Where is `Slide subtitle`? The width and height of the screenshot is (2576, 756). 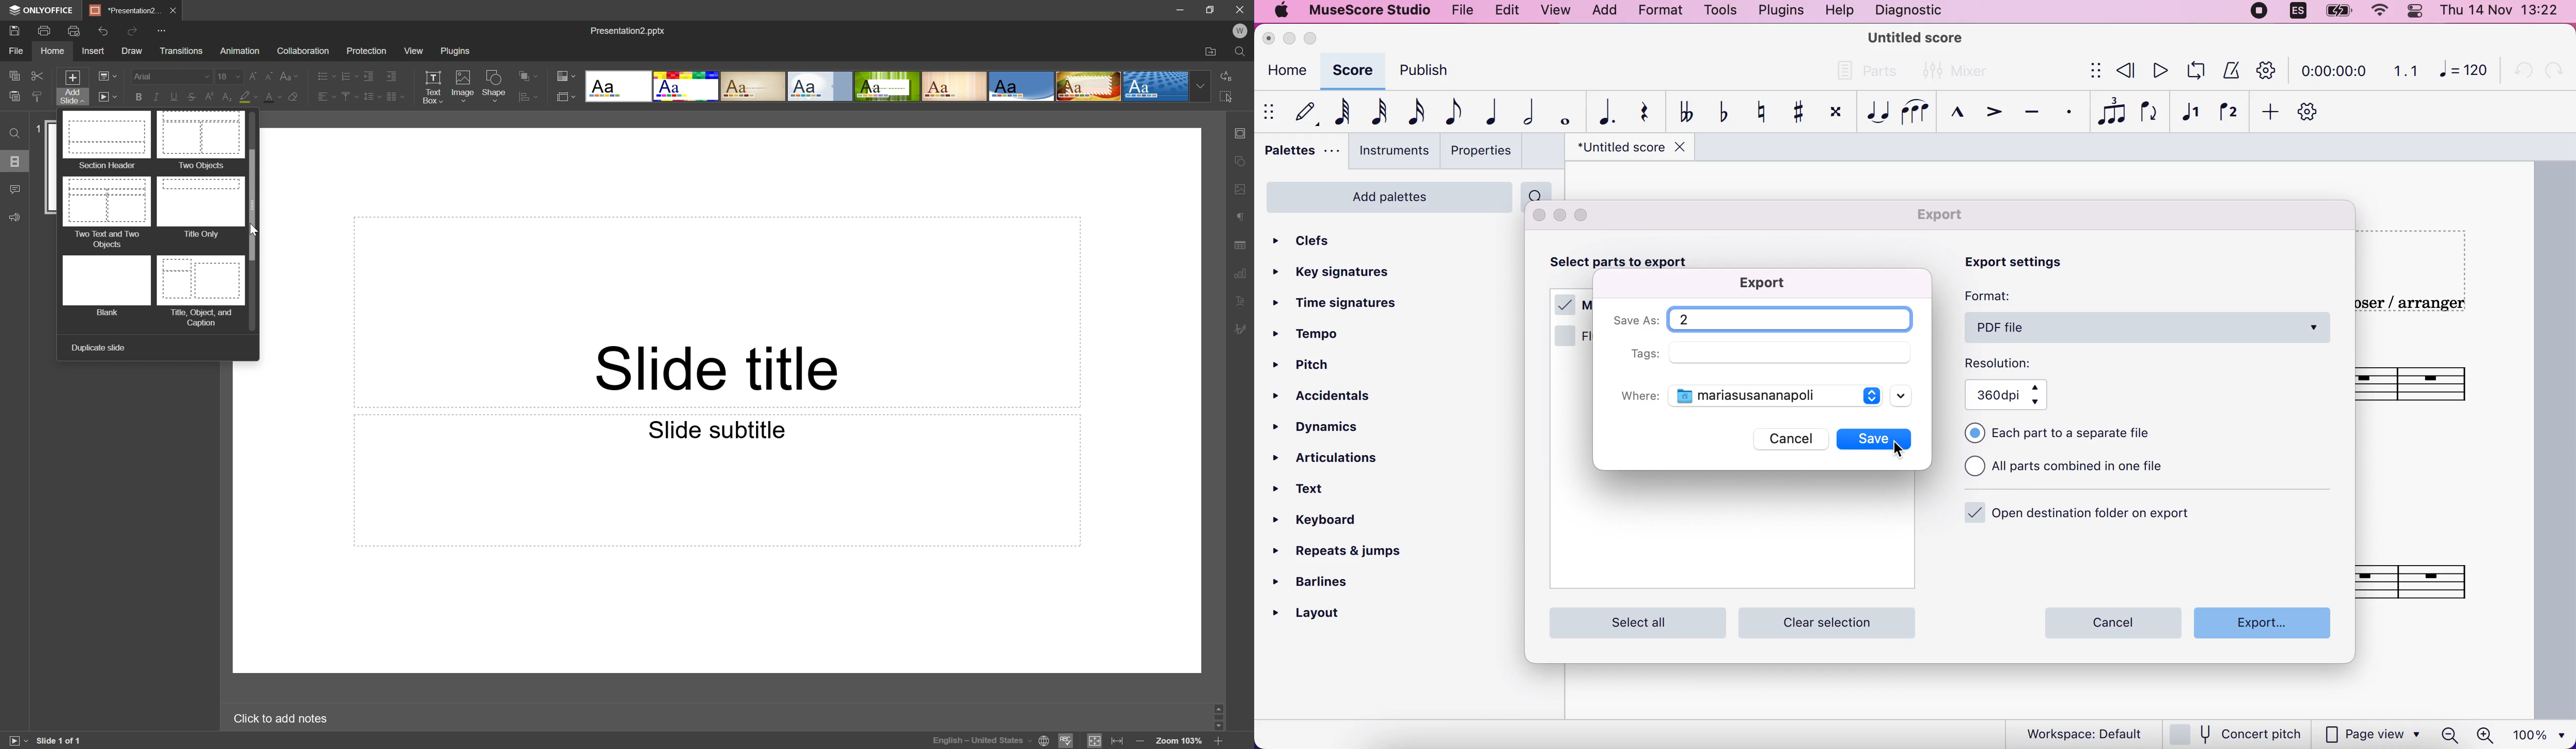
Slide subtitle is located at coordinates (718, 429).